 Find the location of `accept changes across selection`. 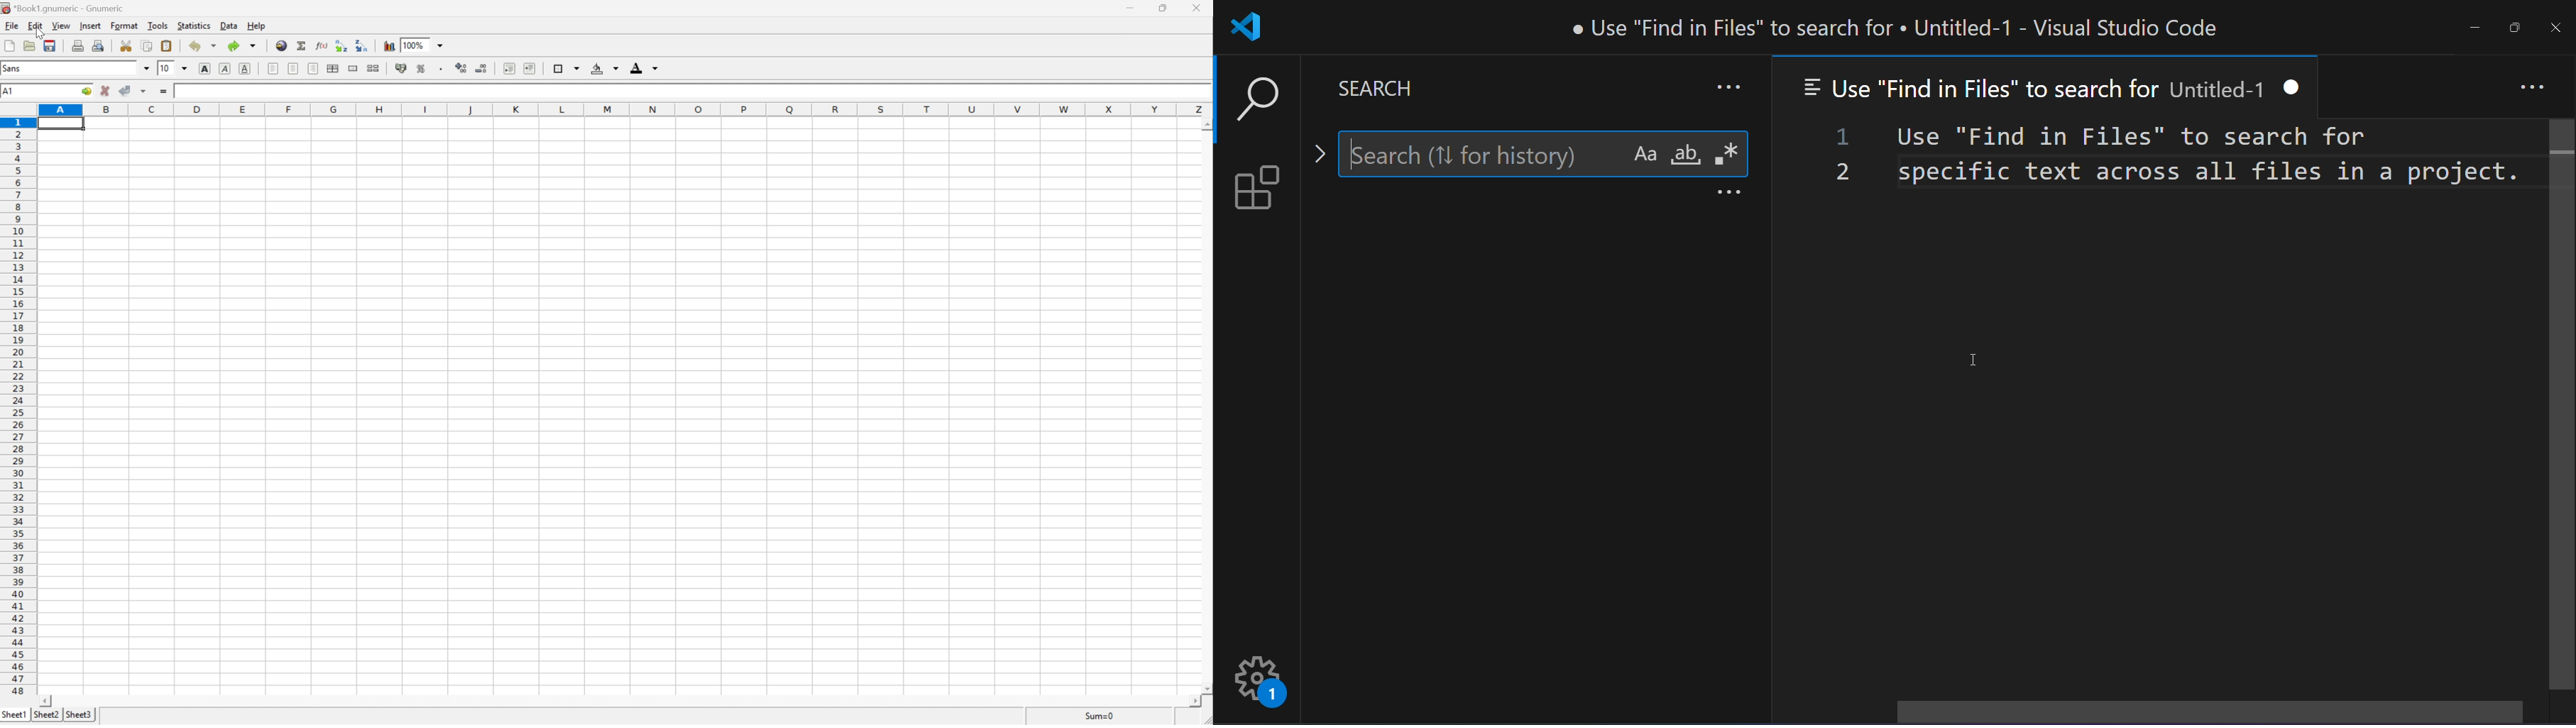

accept changes across selection is located at coordinates (135, 88).